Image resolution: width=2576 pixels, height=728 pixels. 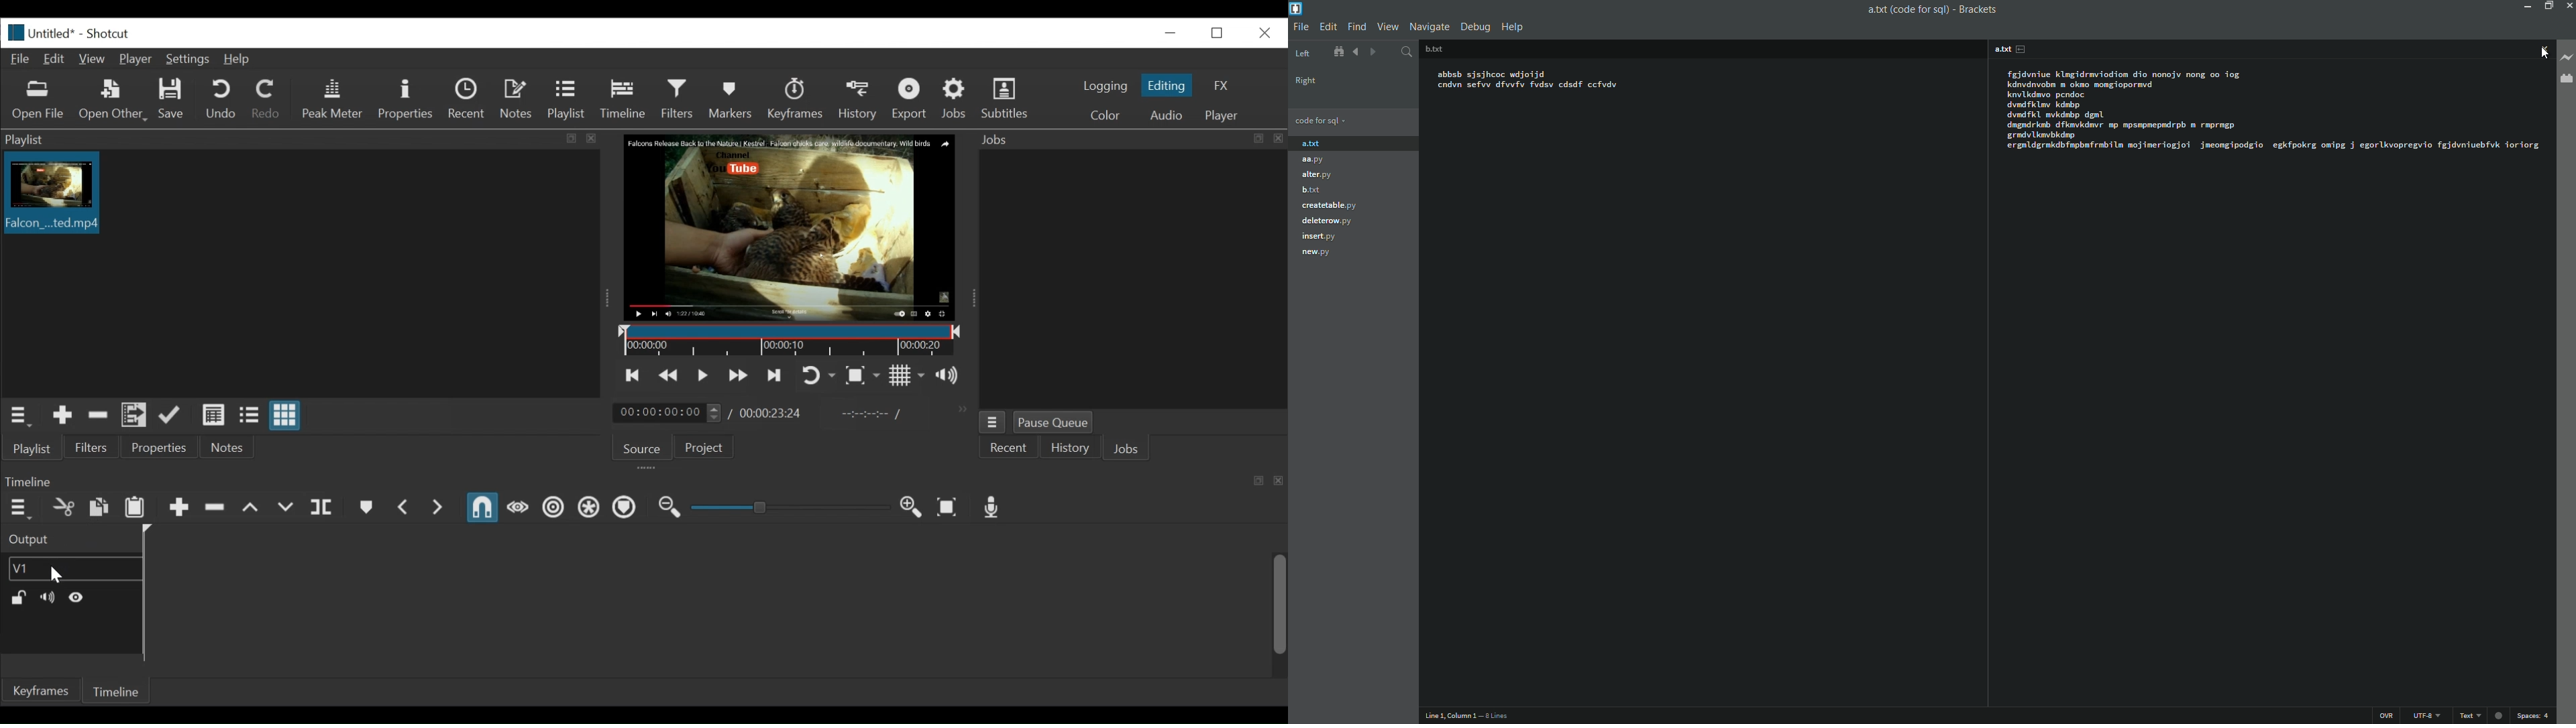 What do you see at coordinates (993, 507) in the screenshot?
I see `Record audio` at bounding box center [993, 507].